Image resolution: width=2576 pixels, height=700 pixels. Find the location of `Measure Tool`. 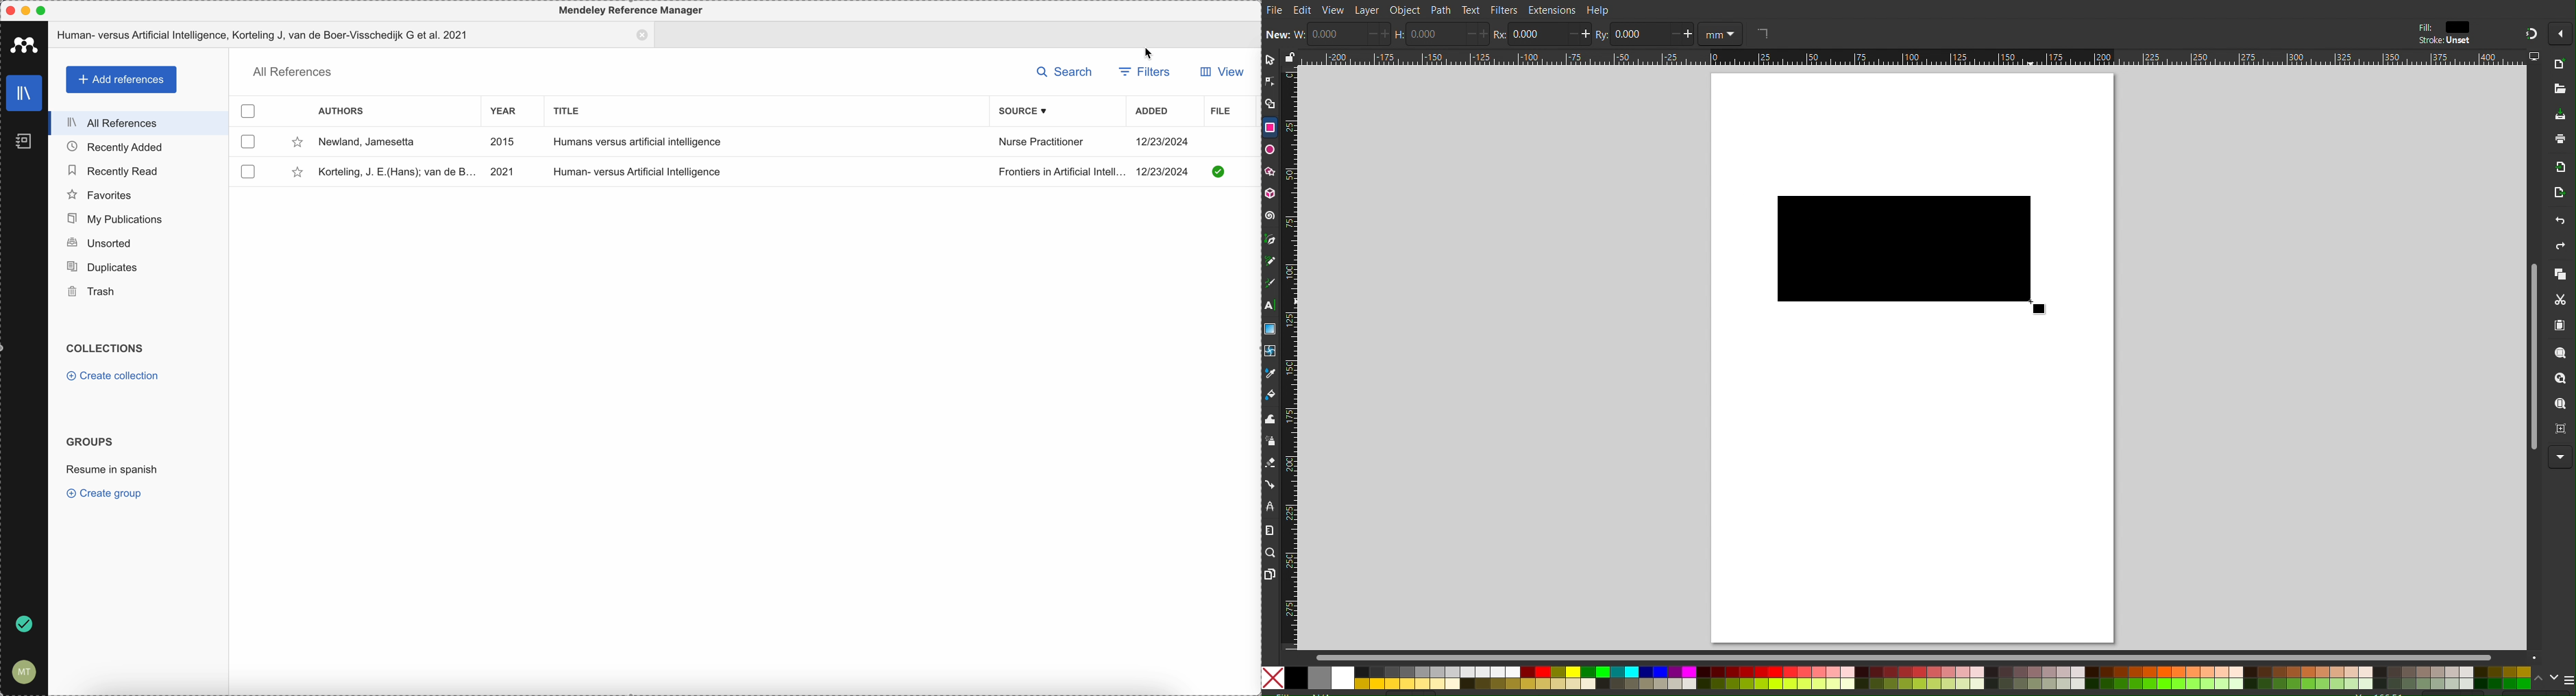

Measure Tool is located at coordinates (1270, 530).